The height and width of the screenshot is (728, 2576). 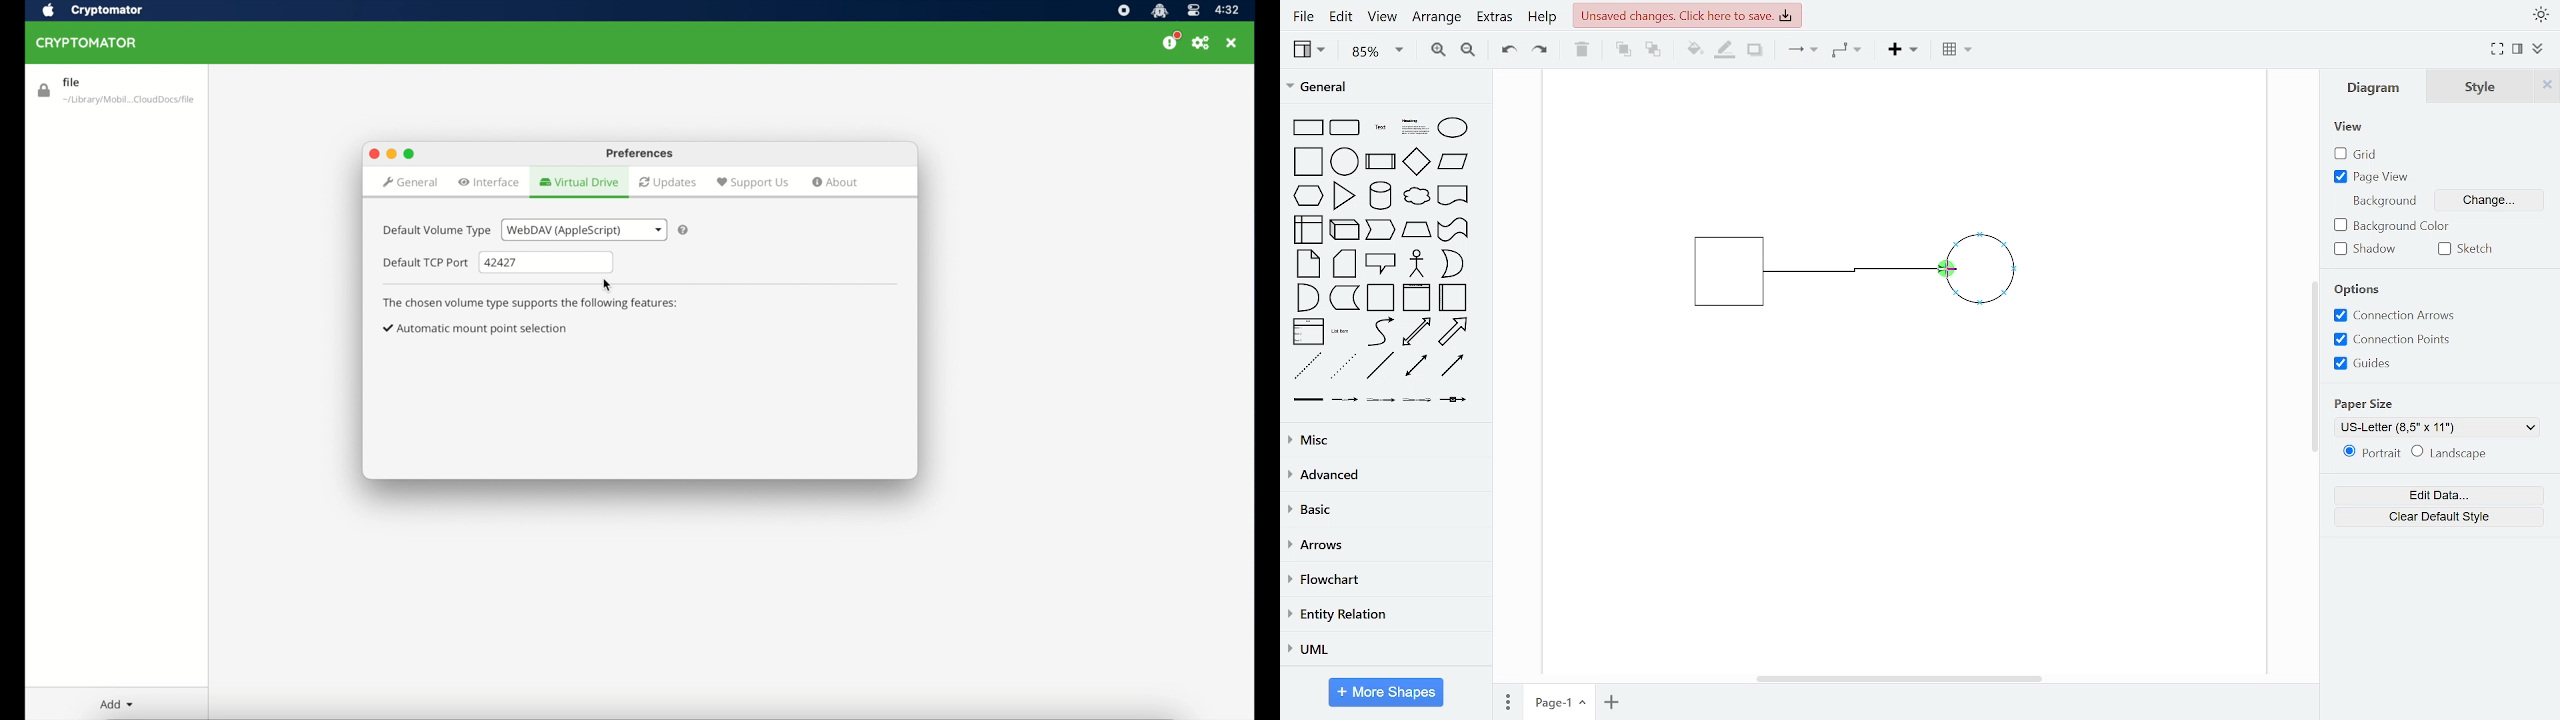 What do you see at coordinates (1380, 18) in the screenshot?
I see `view` at bounding box center [1380, 18].